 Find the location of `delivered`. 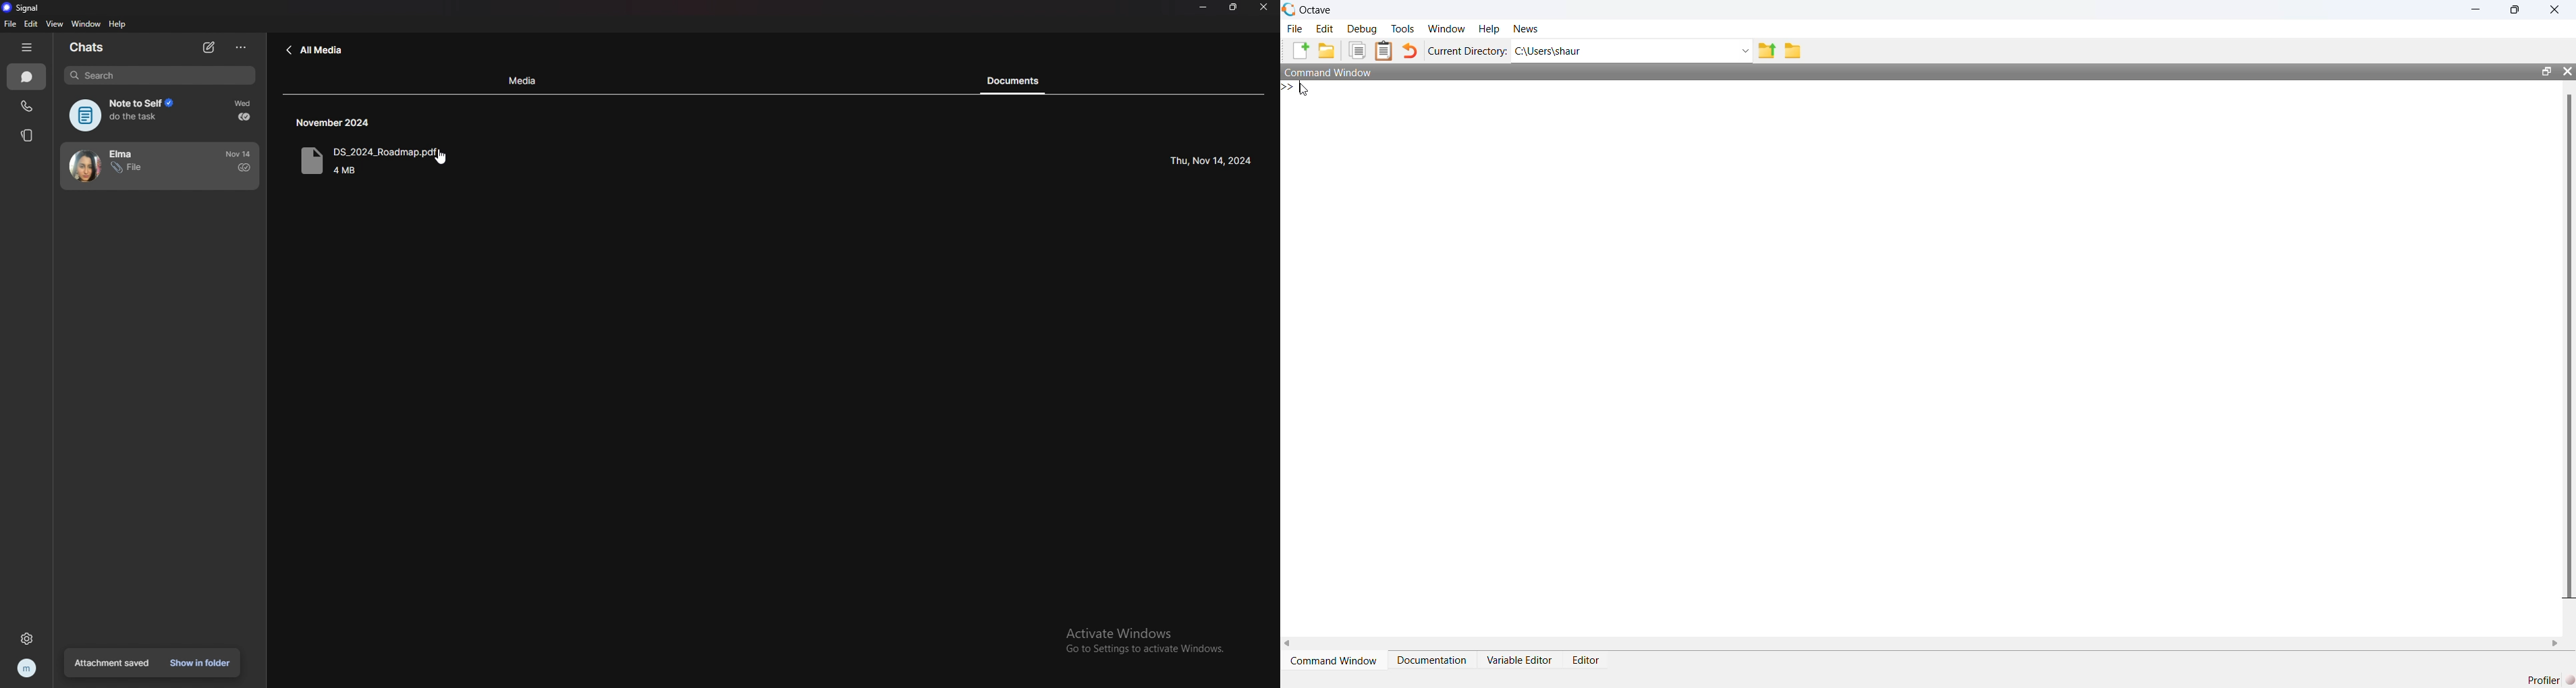

delivered is located at coordinates (244, 117).